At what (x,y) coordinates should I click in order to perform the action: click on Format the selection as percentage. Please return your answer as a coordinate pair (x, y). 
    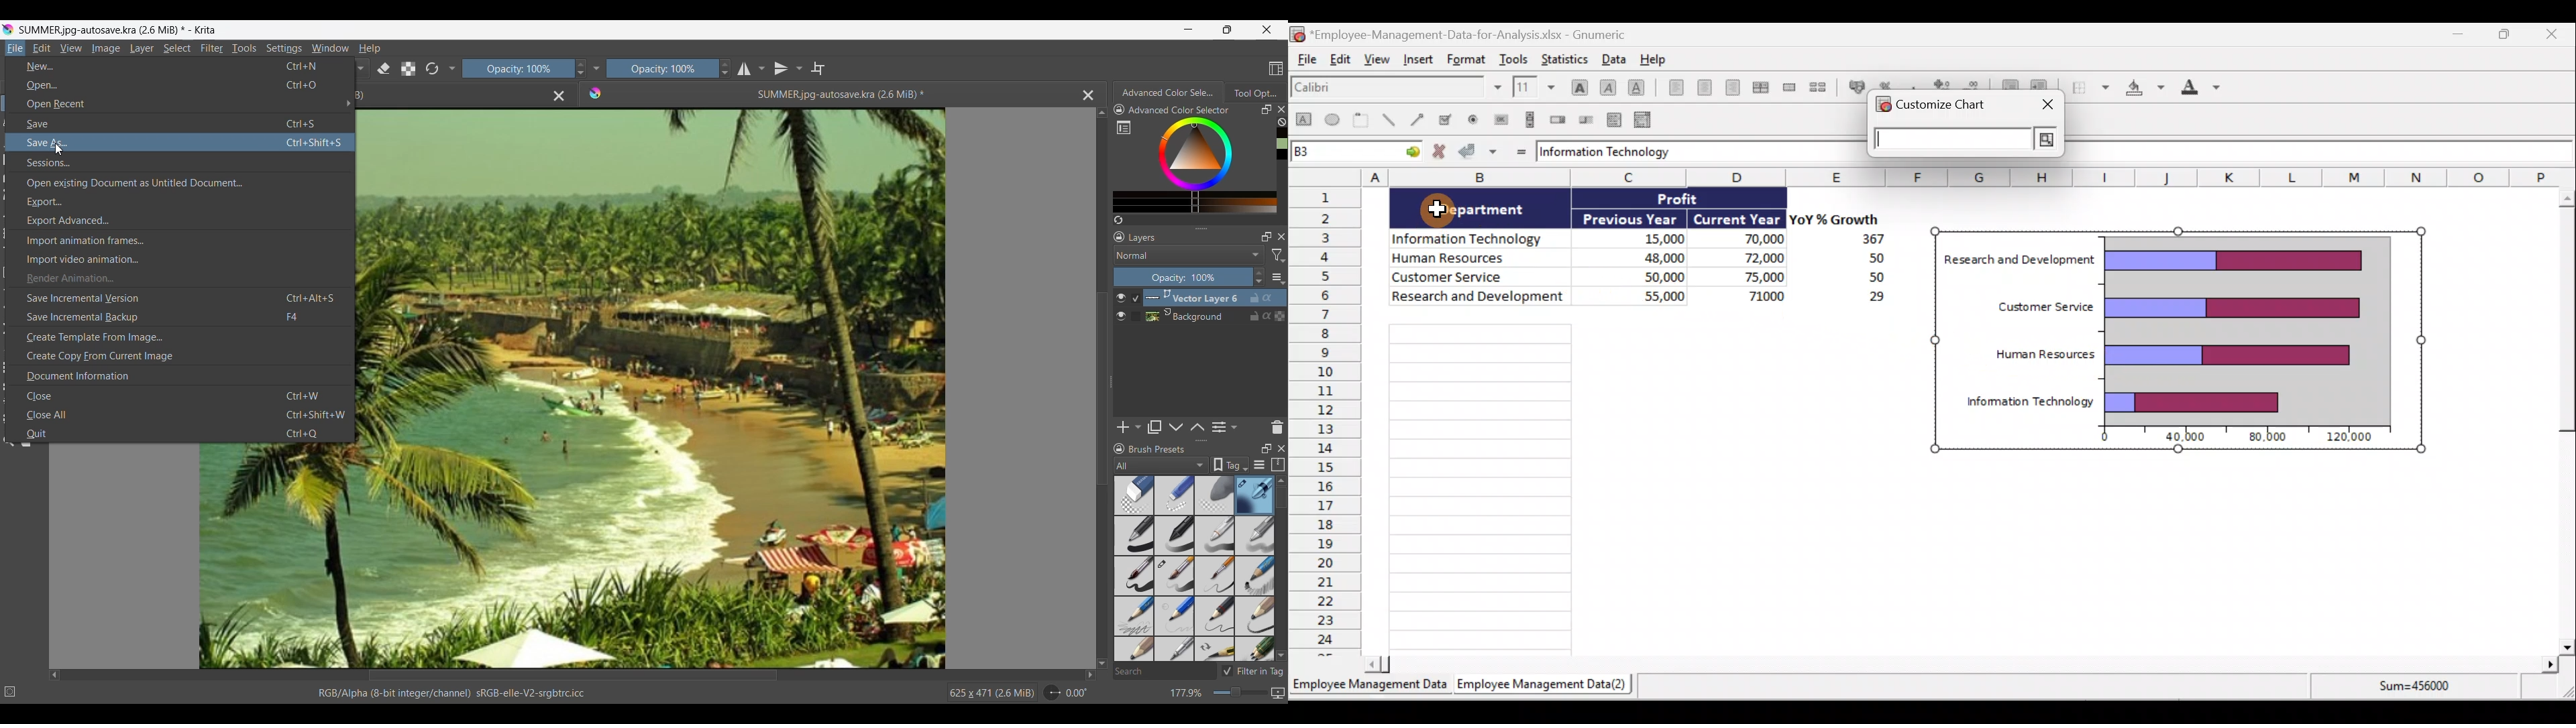
    Looking at the image, I should click on (1885, 84).